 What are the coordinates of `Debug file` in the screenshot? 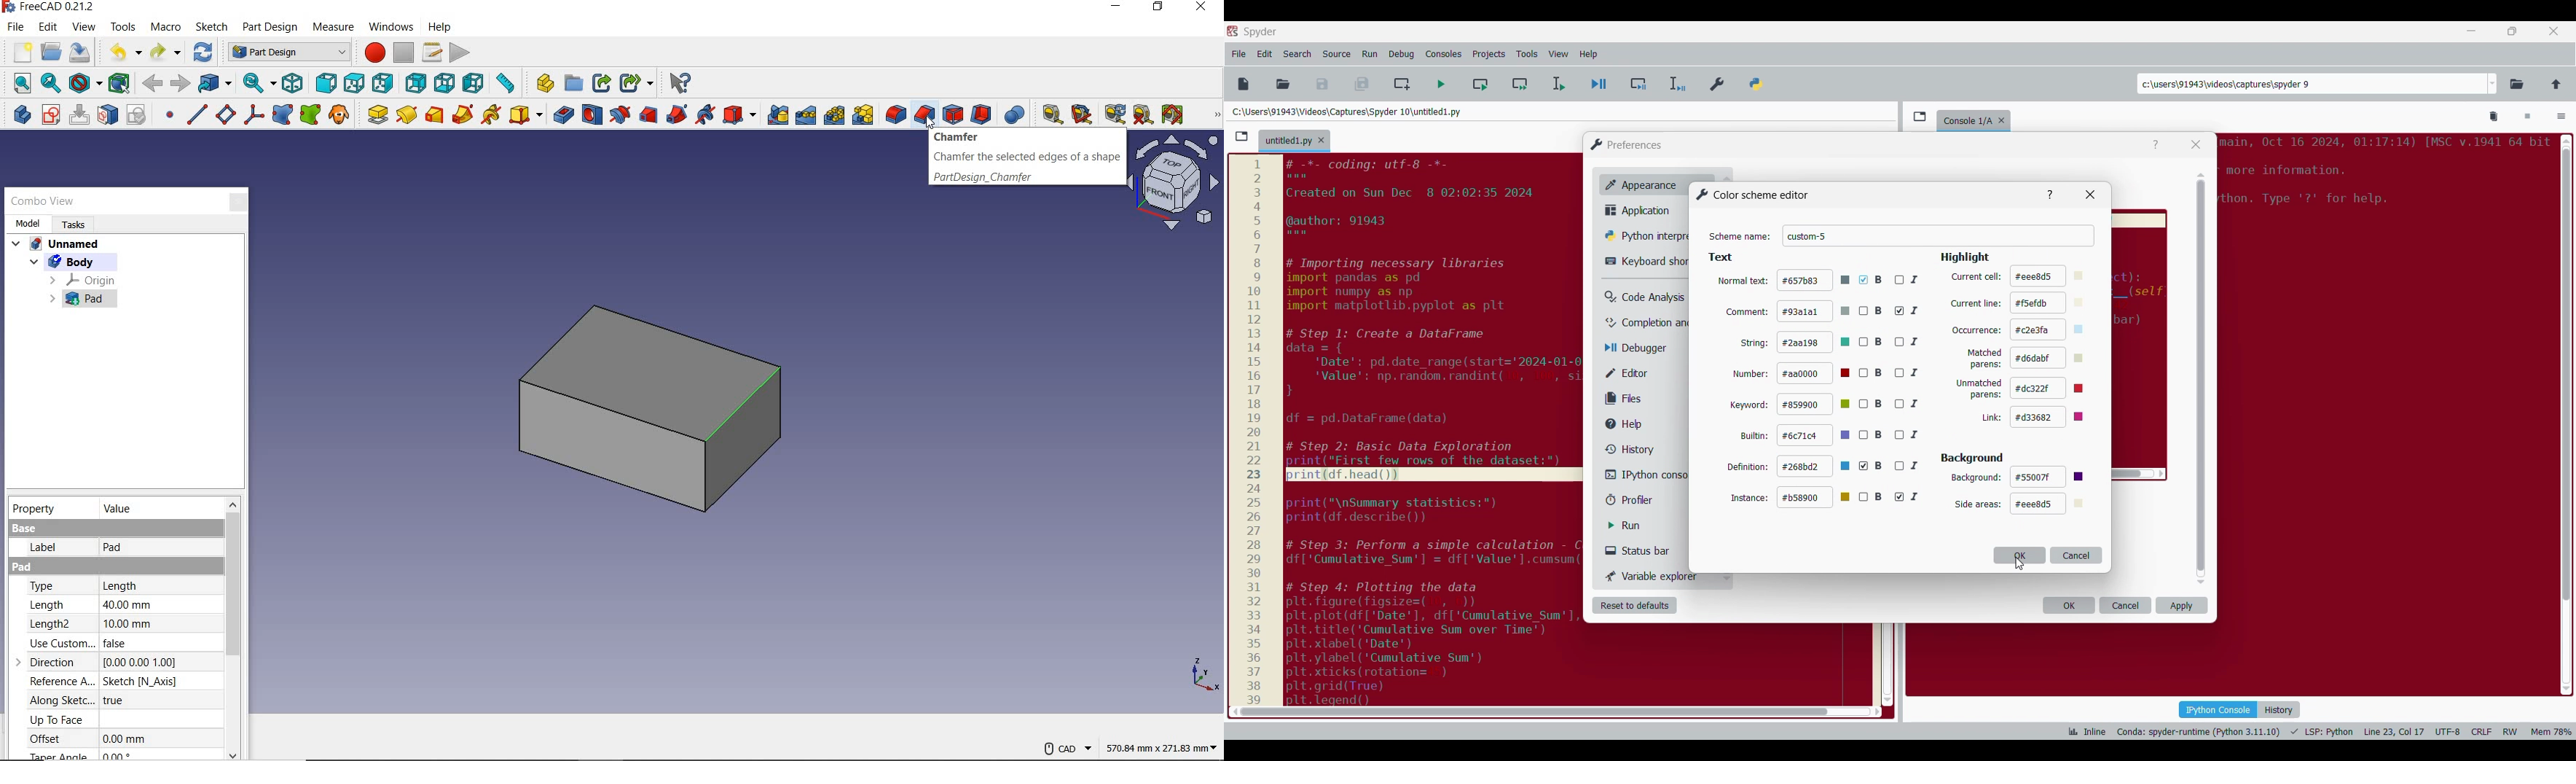 It's located at (1599, 85).